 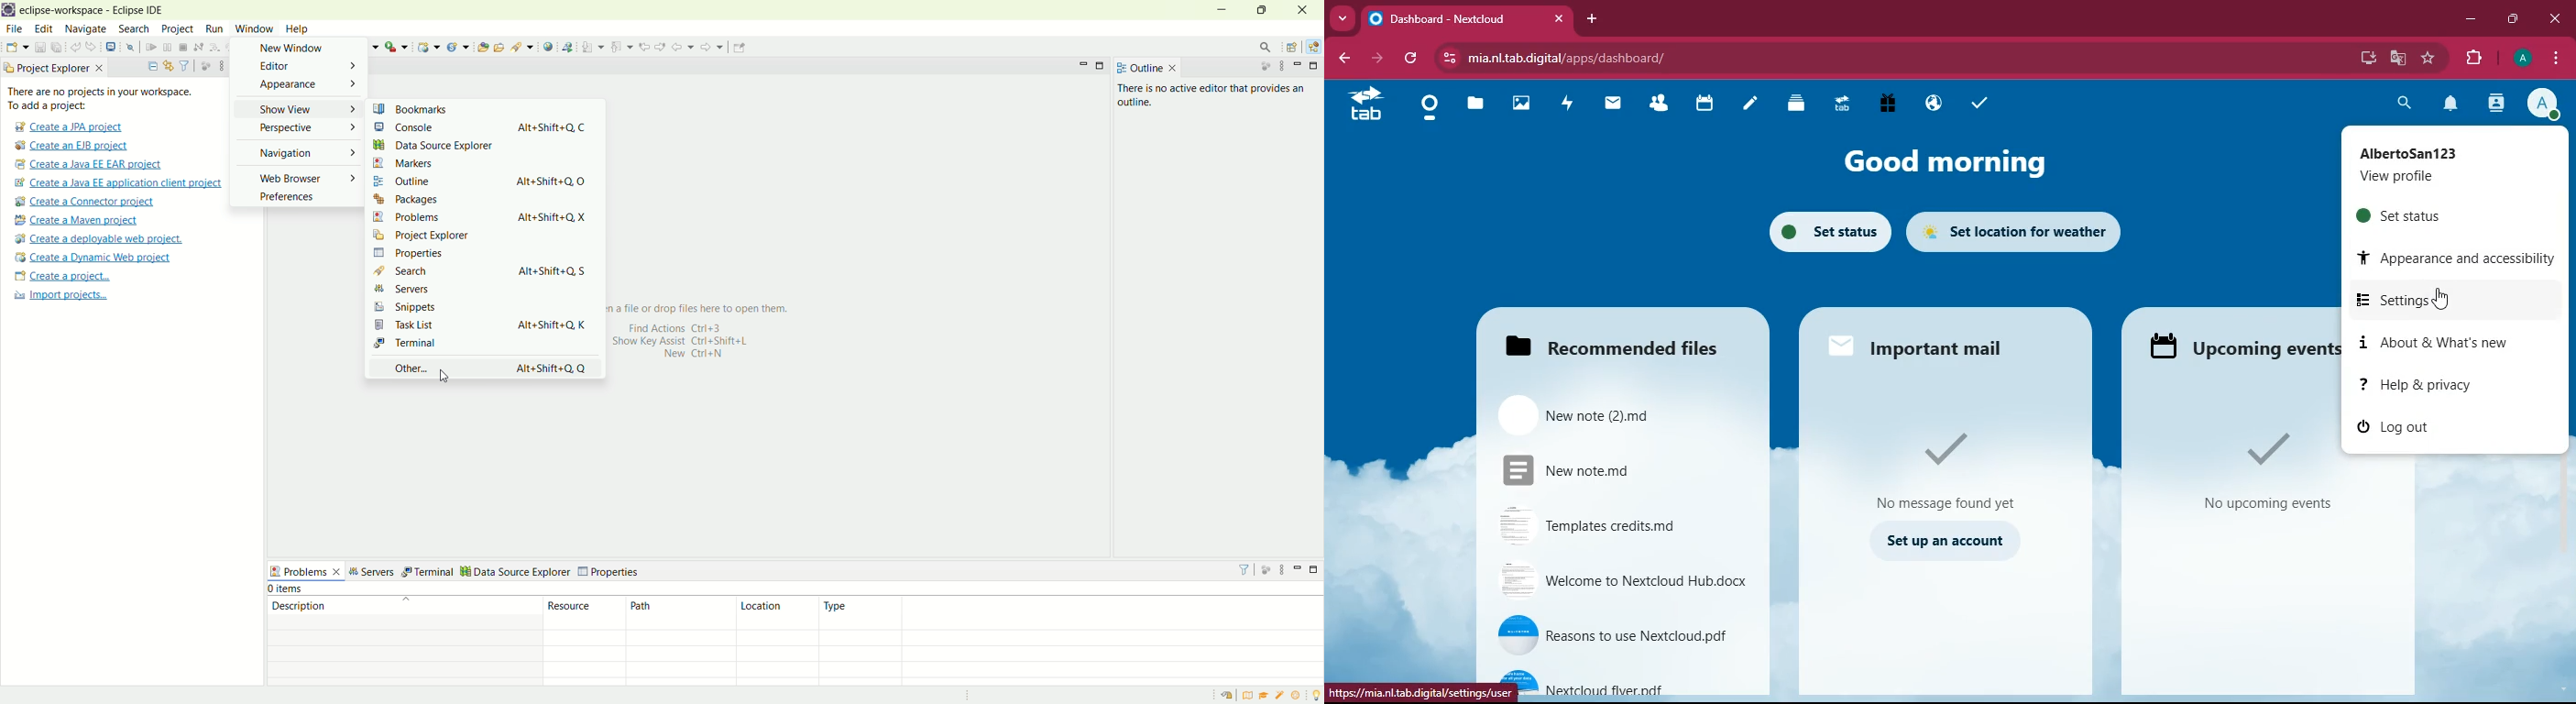 What do you see at coordinates (727, 309) in the screenshot?
I see `a file to drop files here to open them` at bounding box center [727, 309].